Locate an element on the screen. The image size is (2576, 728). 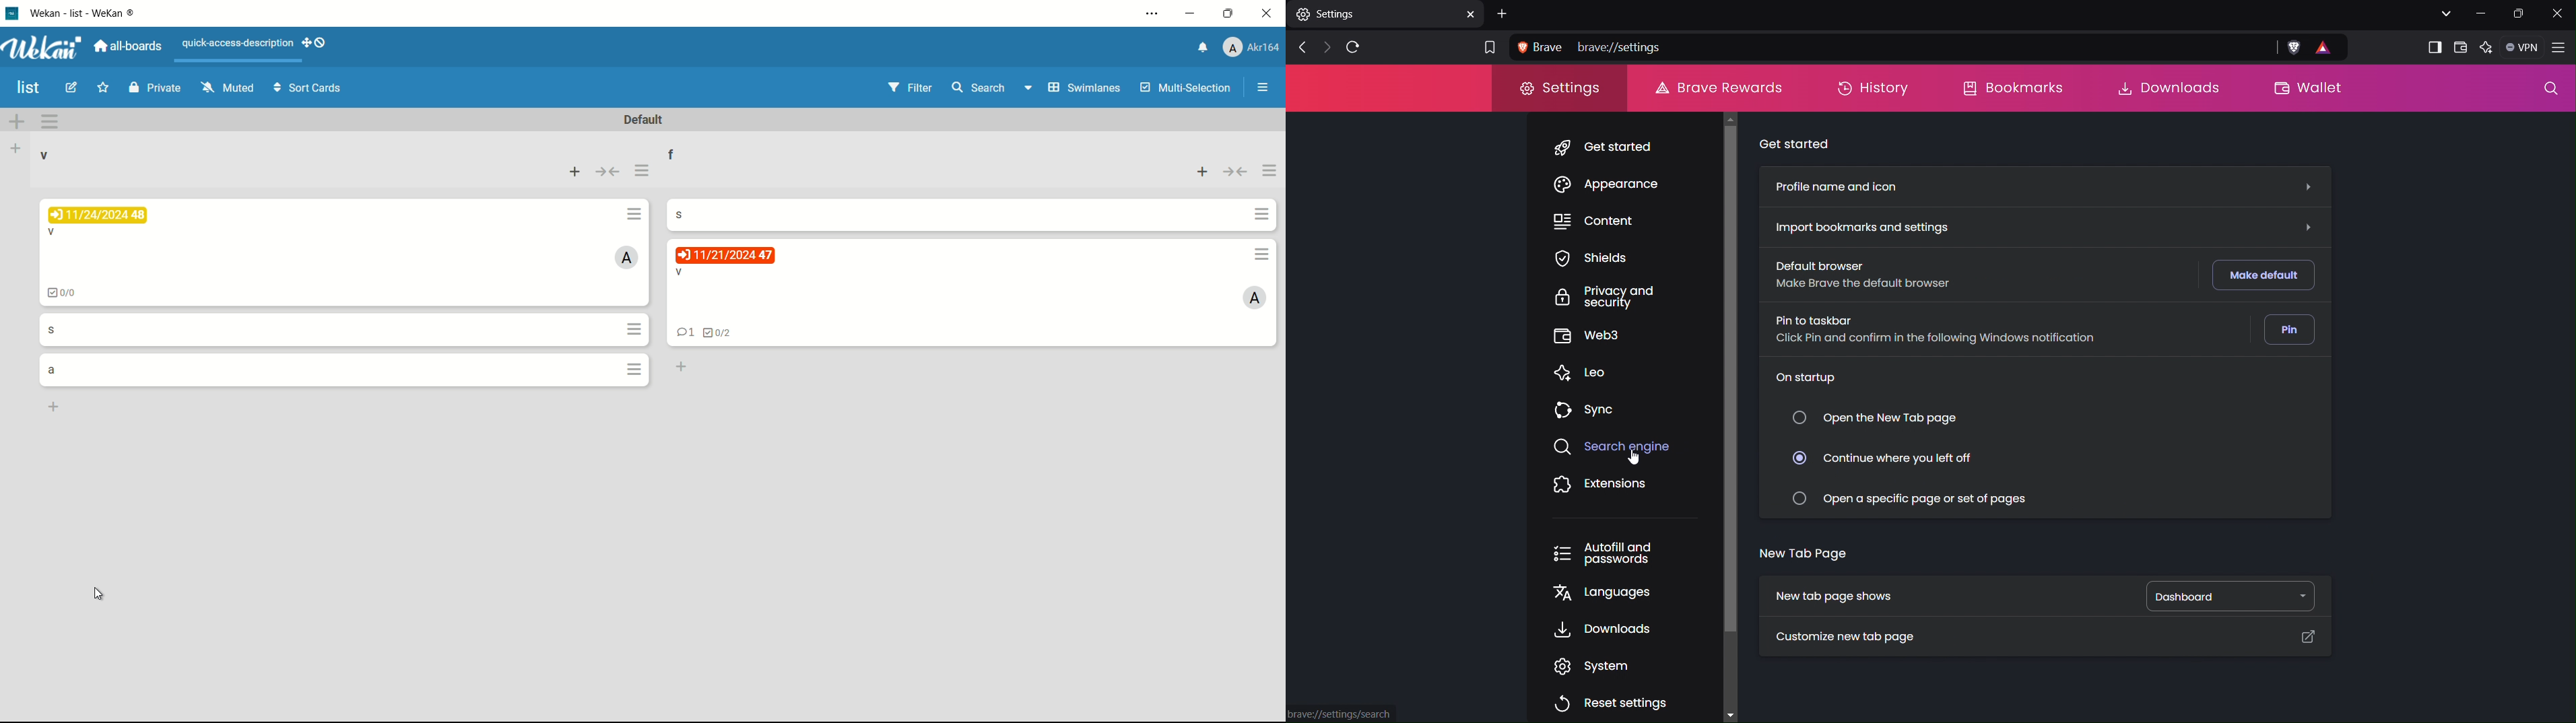
list name is located at coordinates (45, 156).